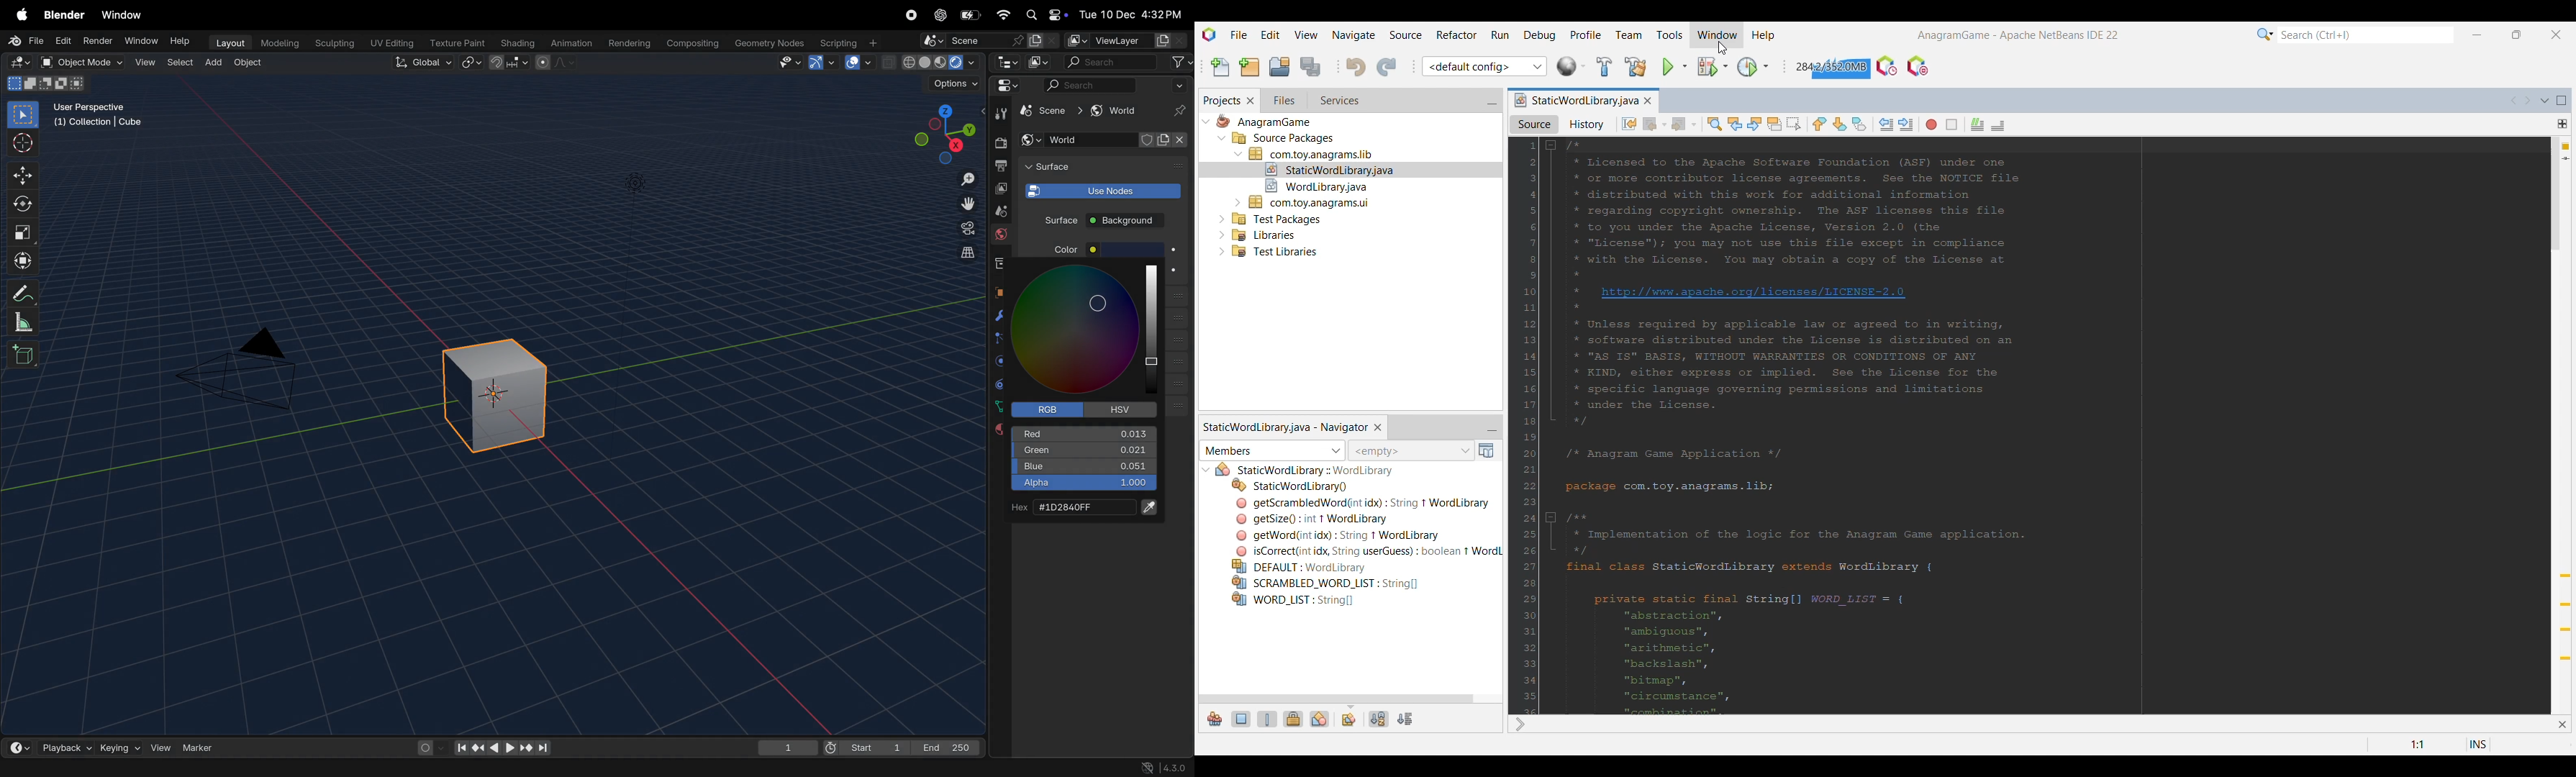 The height and width of the screenshot is (784, 2576). What do you see at coordinates (1336, 699) in the screenshot?
I see `Horizontal slide bar` at bounding box center [1336, 699].